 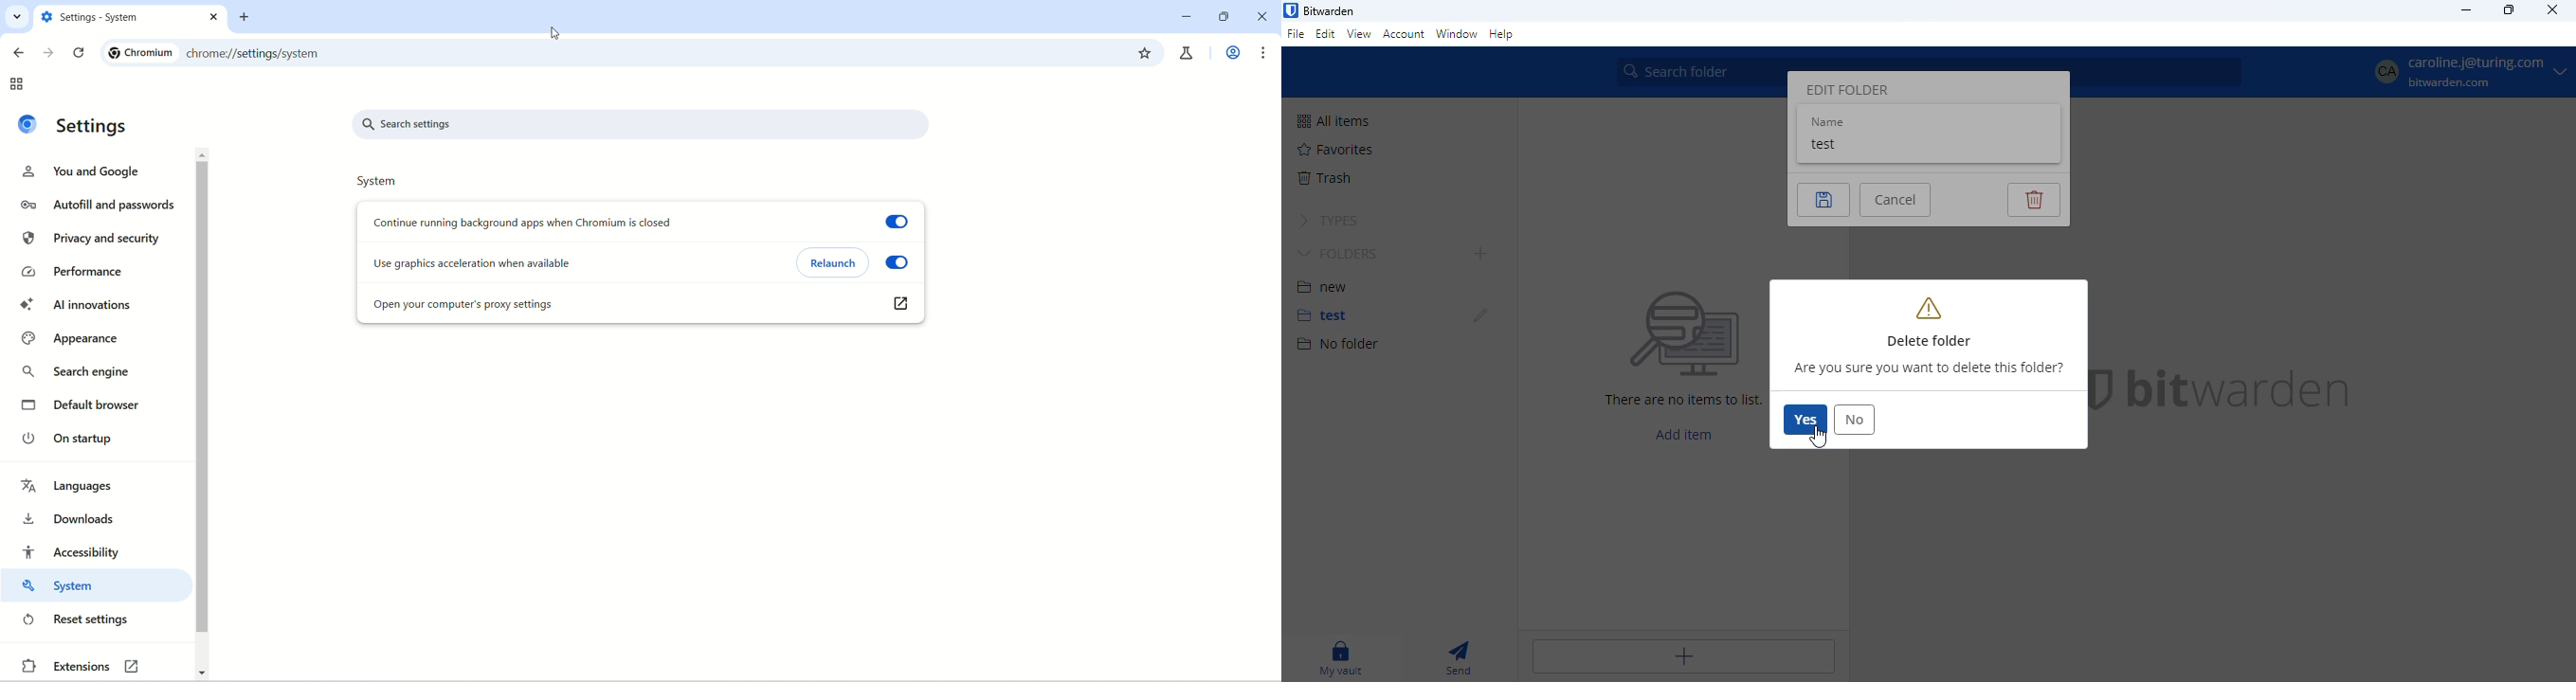 I want to click on close, so click(x=1264, y=17).